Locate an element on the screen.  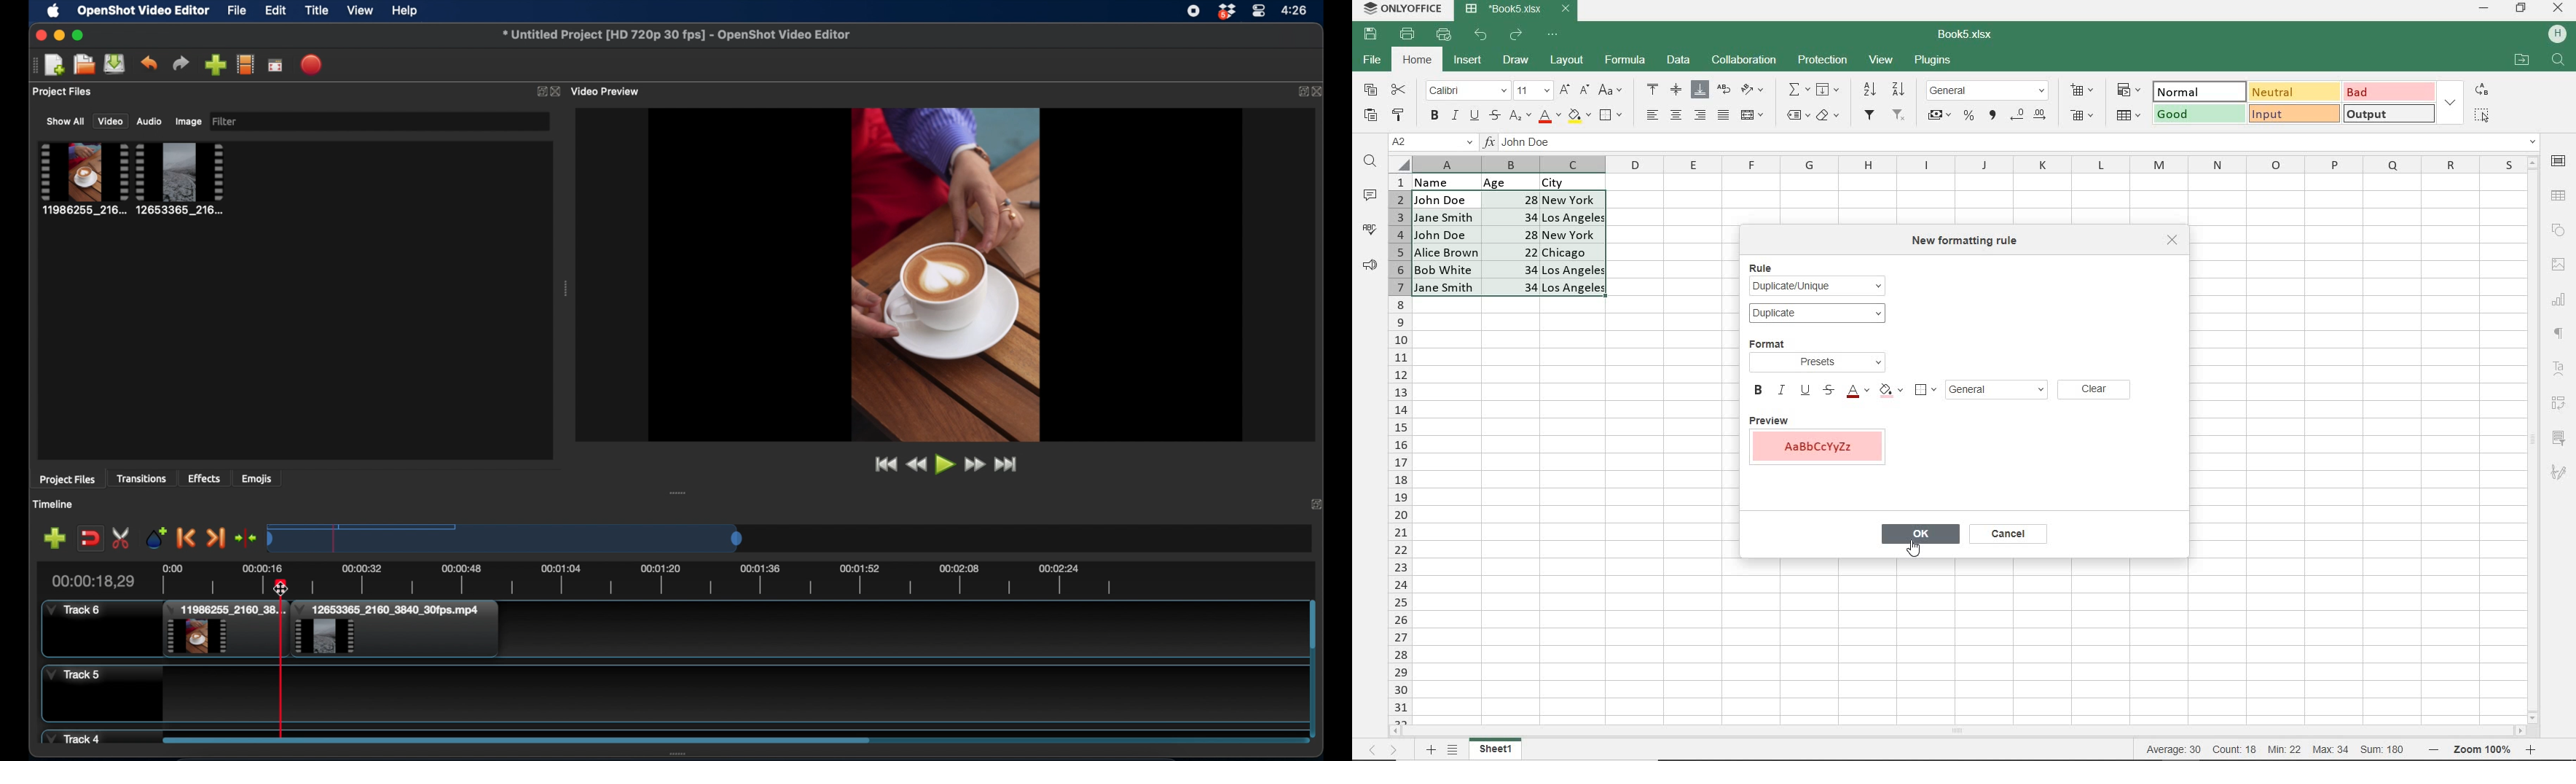
open project is located at coordinates (54, 66).